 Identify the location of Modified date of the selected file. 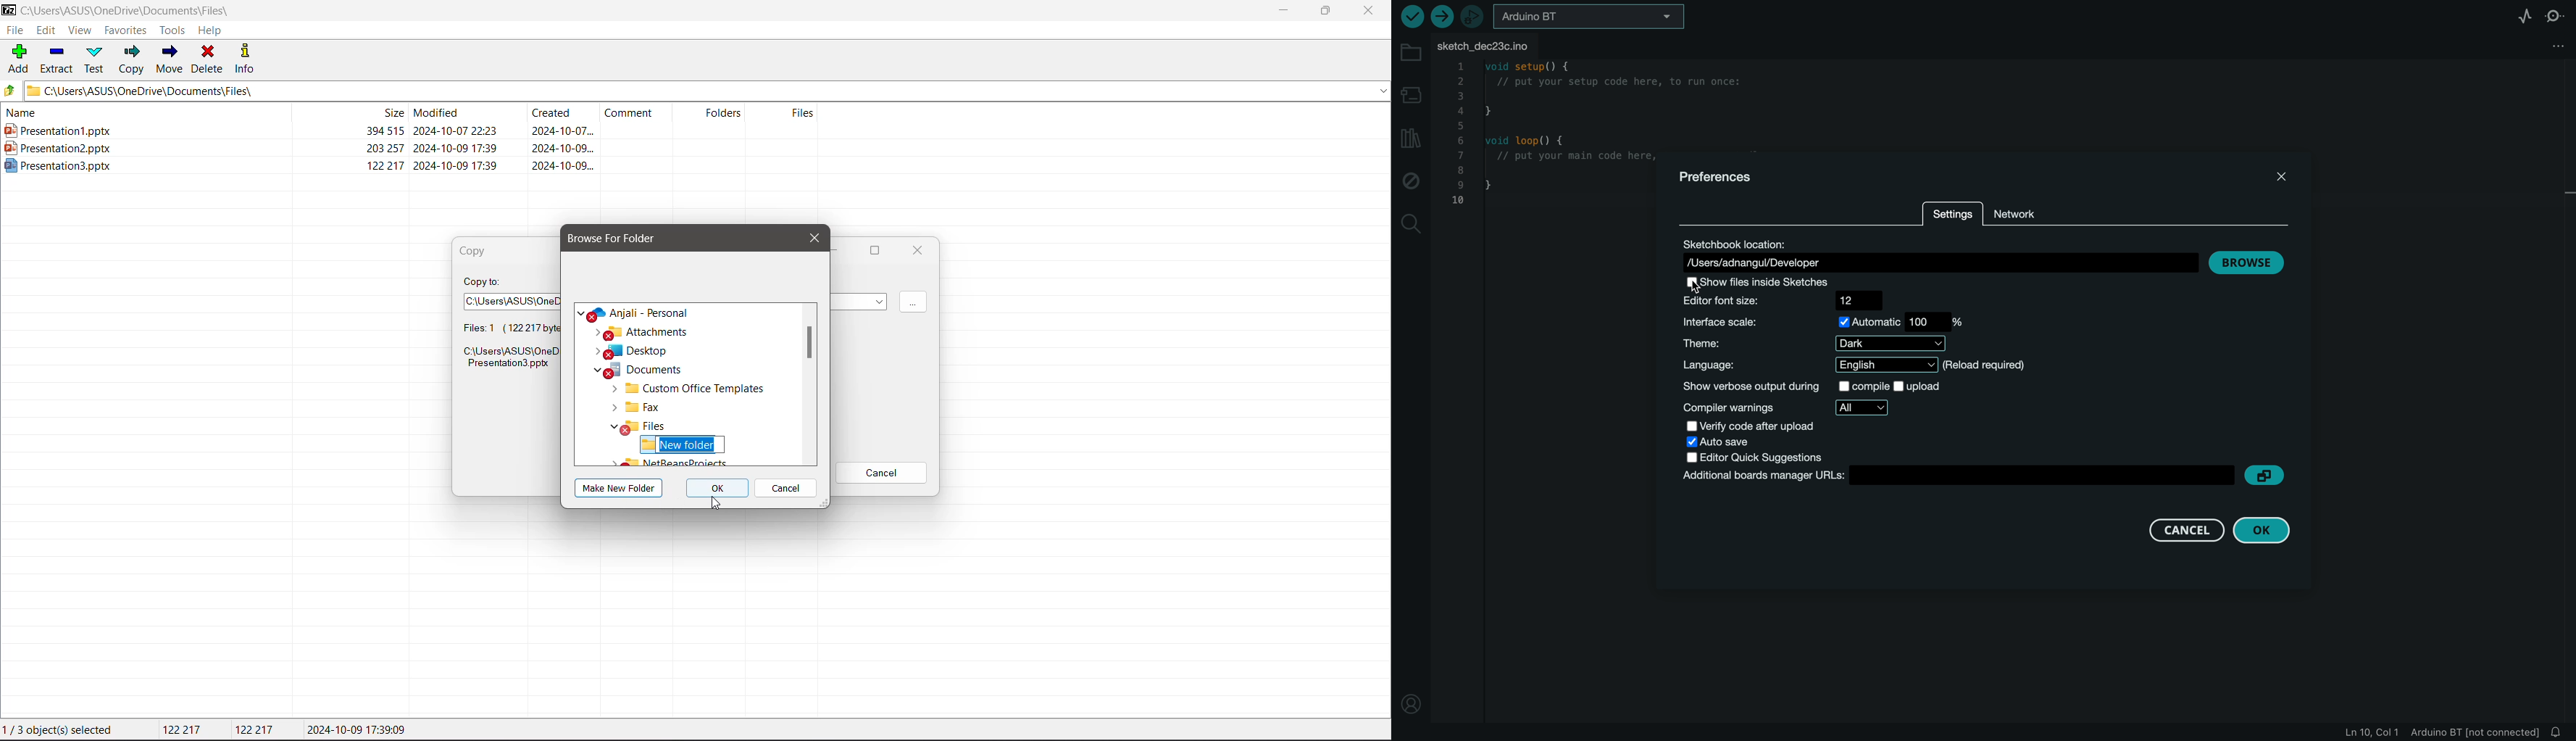
(361, 730).